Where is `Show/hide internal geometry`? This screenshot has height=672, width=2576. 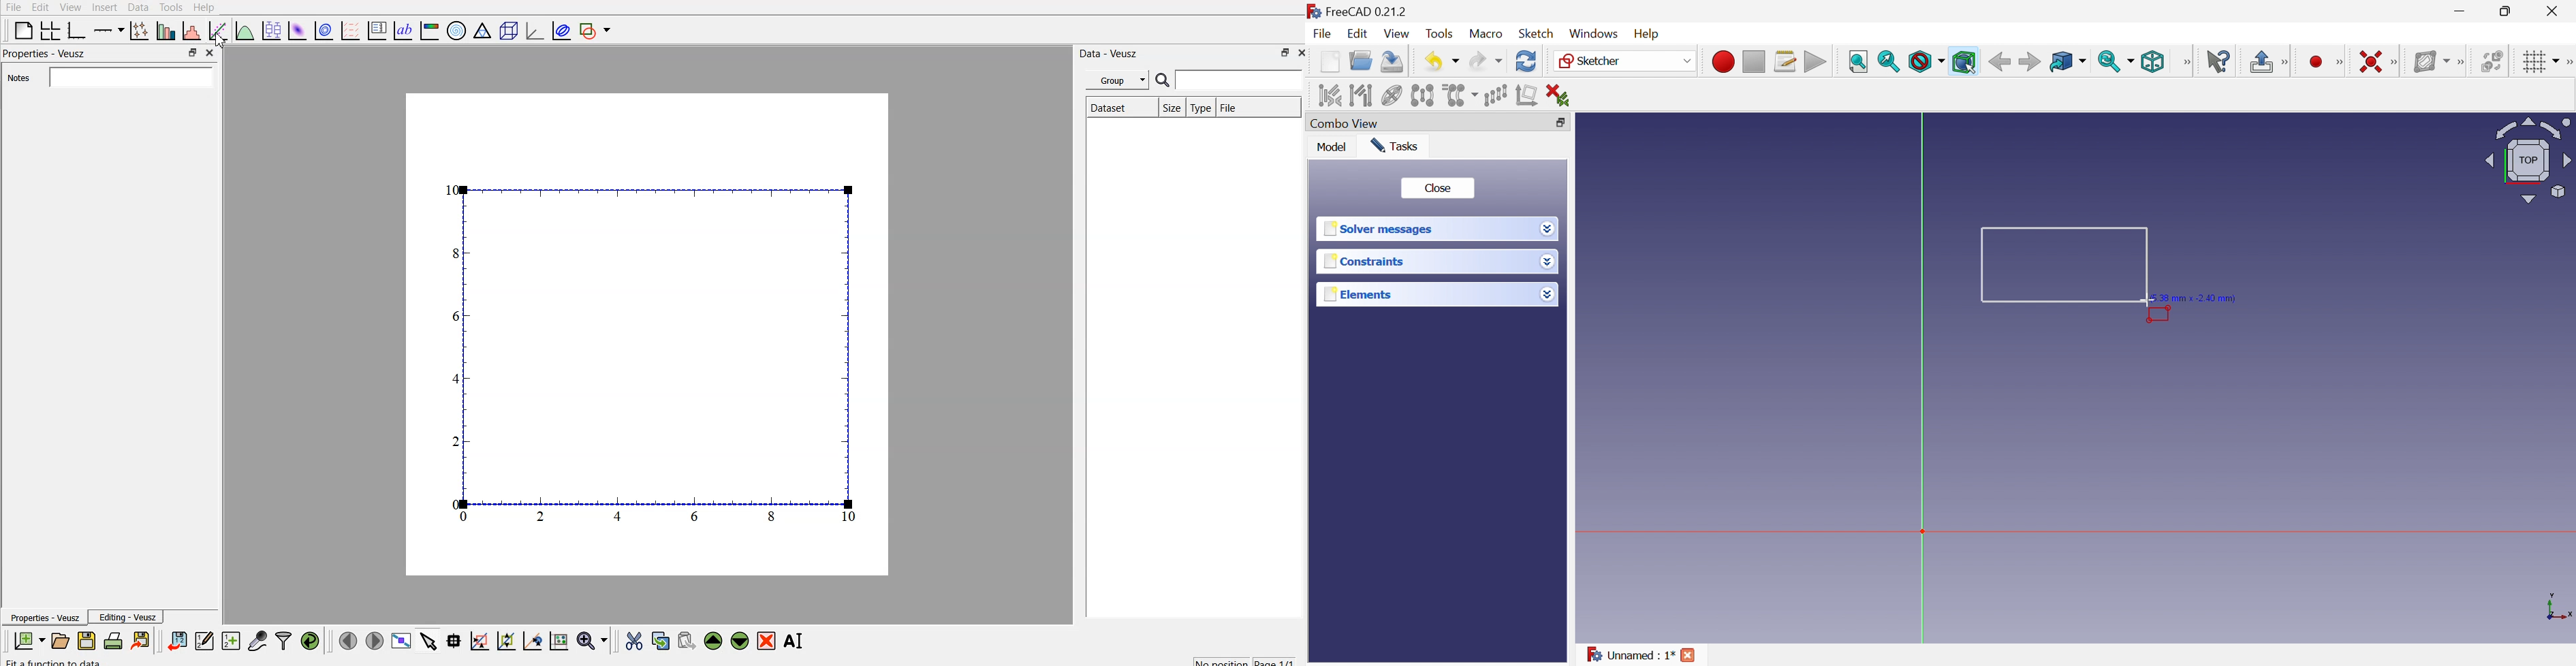
Show/hide internal geometry is located at coordinates (1392, 95).